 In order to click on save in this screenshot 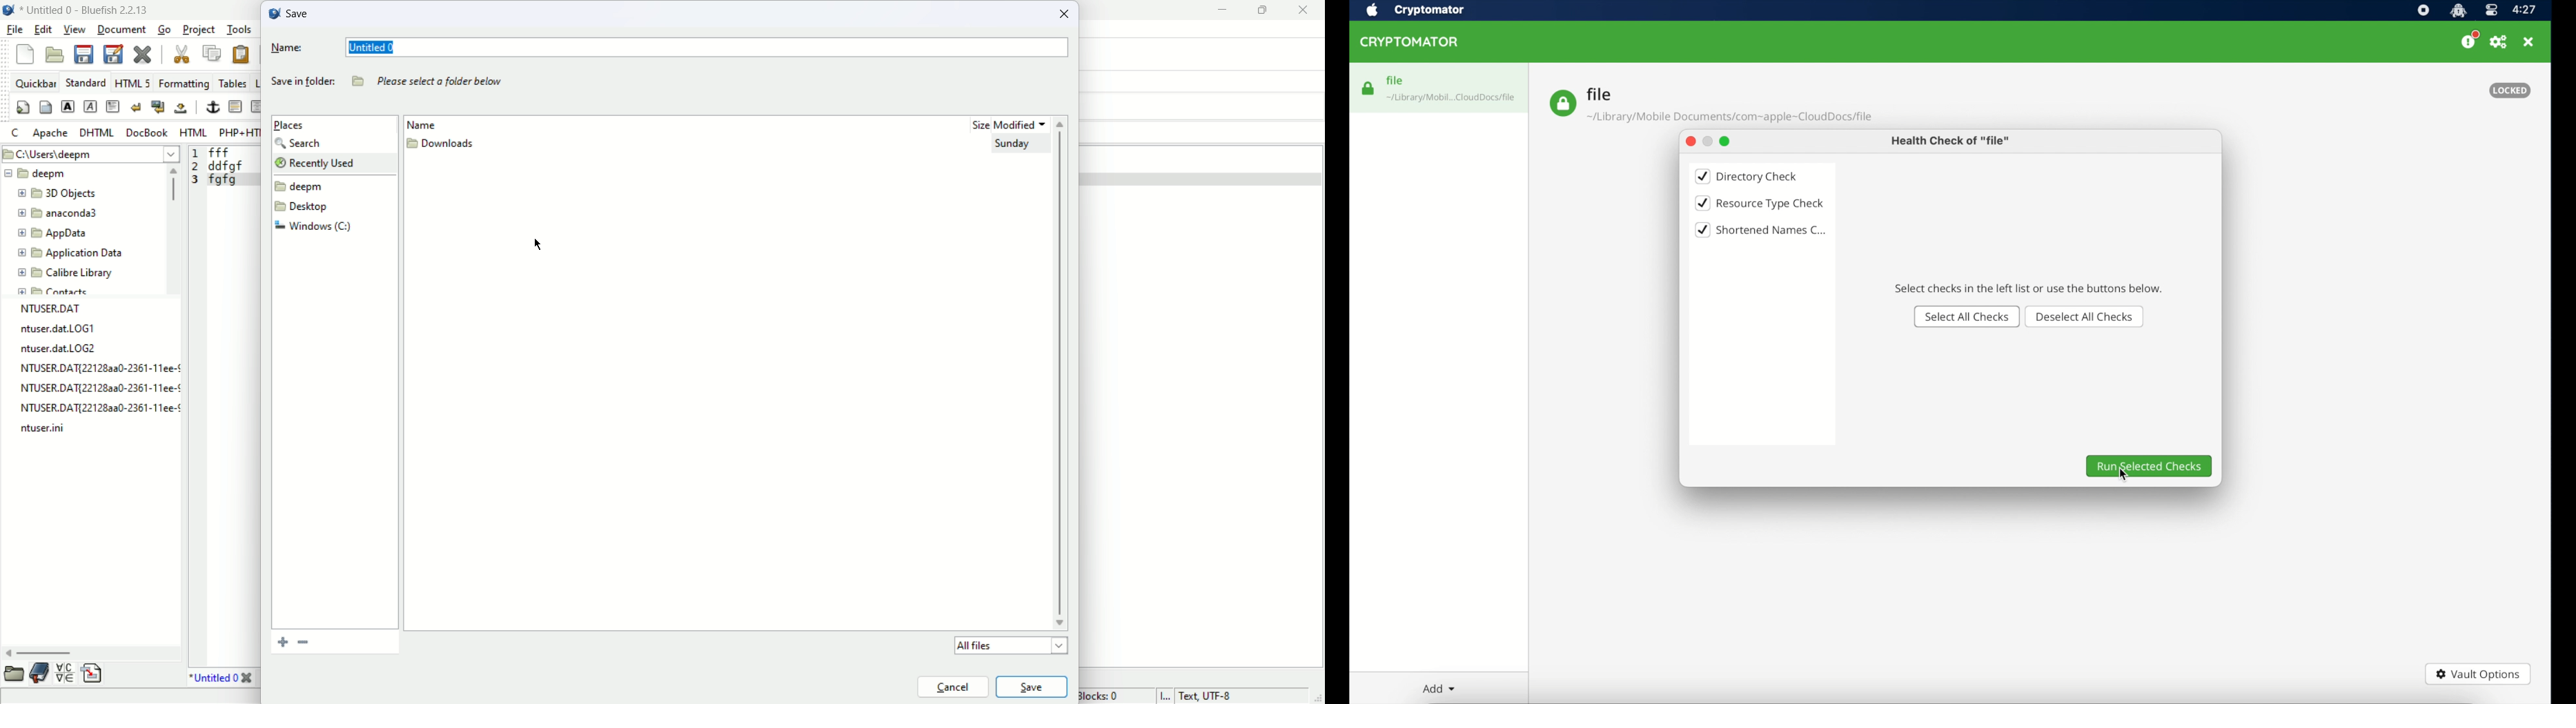, I will do `click(289, 12)`.